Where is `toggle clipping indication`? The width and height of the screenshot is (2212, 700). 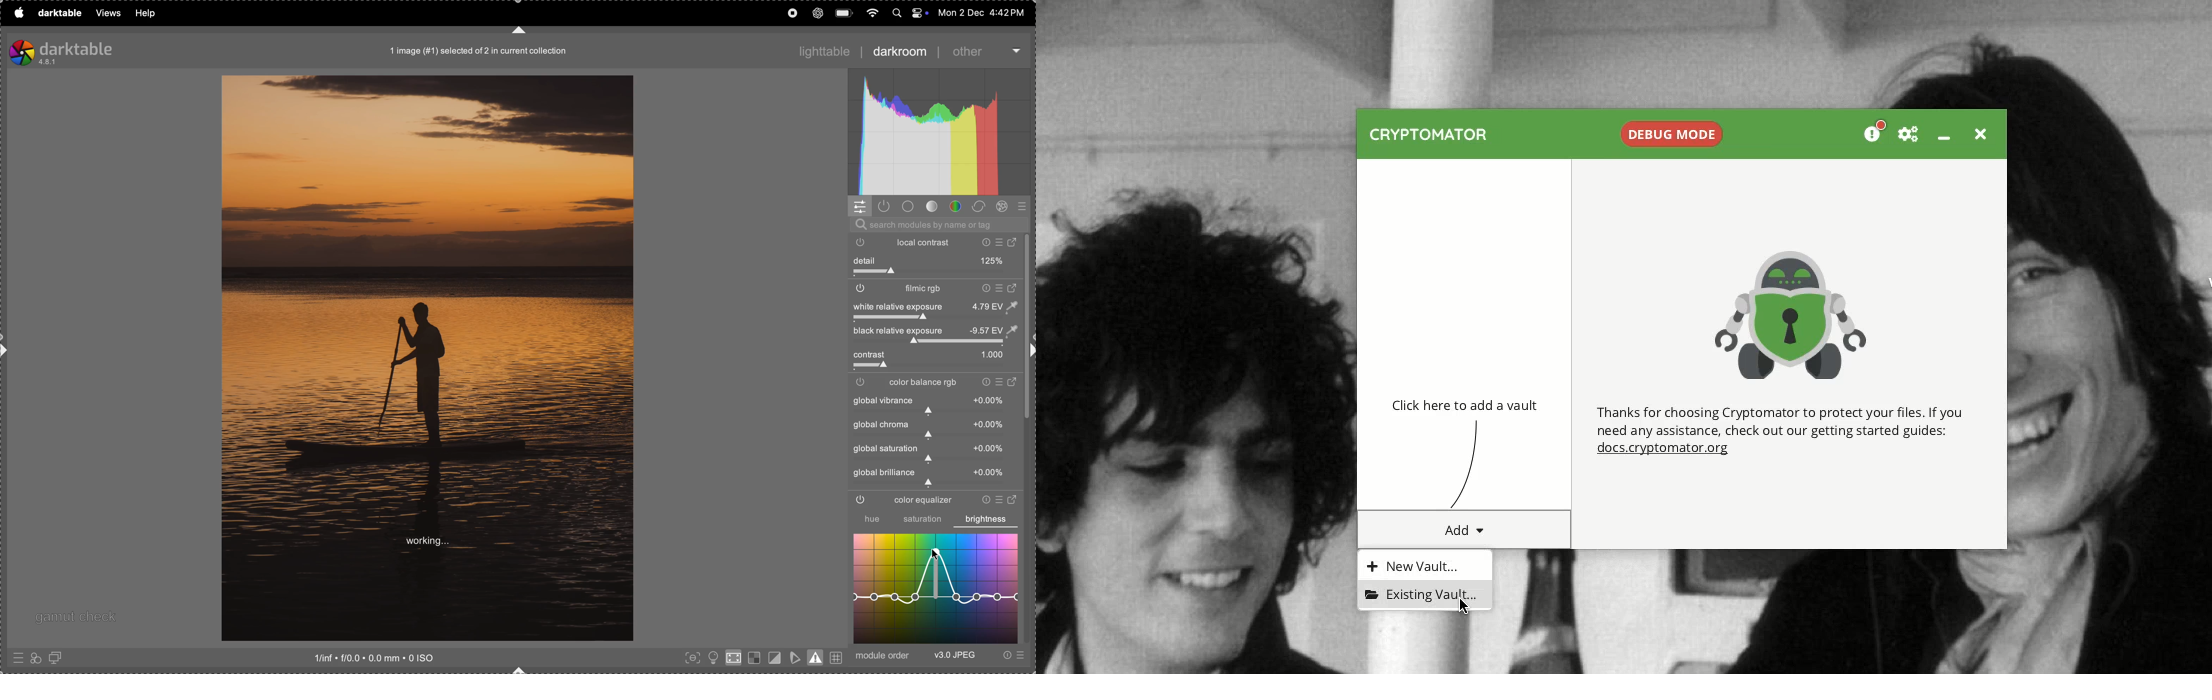 toggle clipping indication is located at coordinates (774, 657).